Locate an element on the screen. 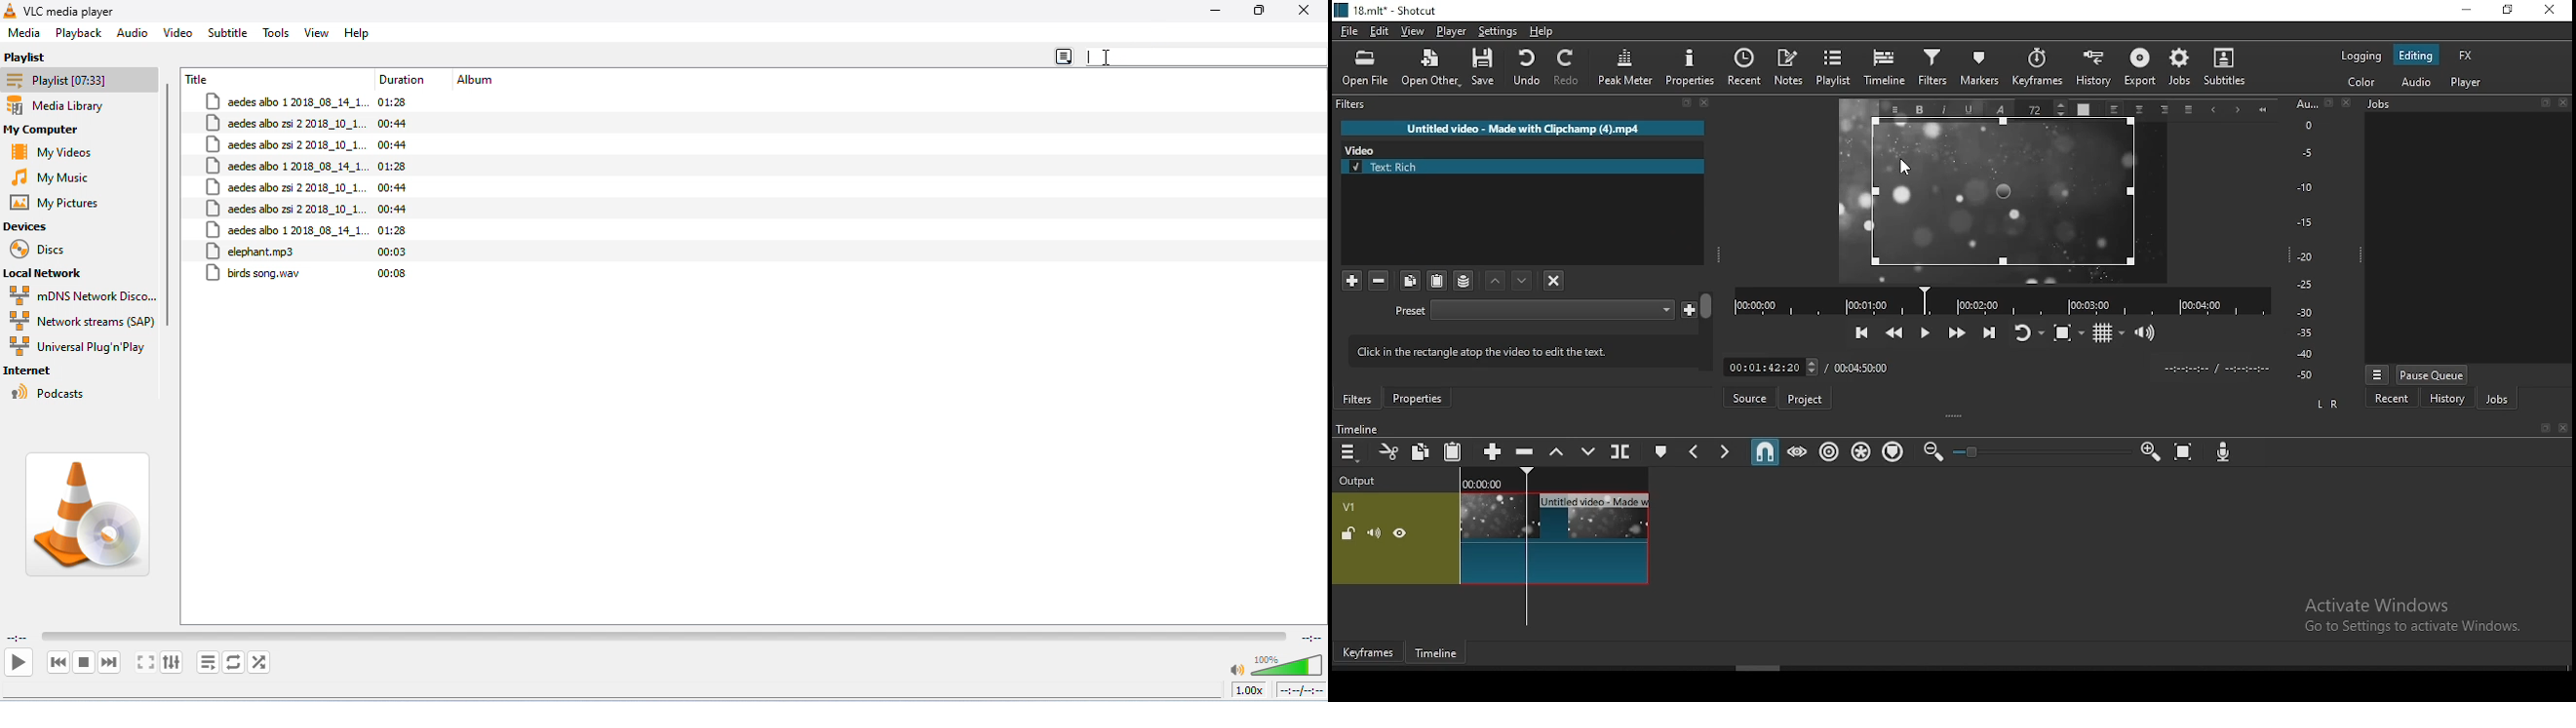 The width and height of the screenshot is (2576, 728). history is located at coordinates (2446, 398).